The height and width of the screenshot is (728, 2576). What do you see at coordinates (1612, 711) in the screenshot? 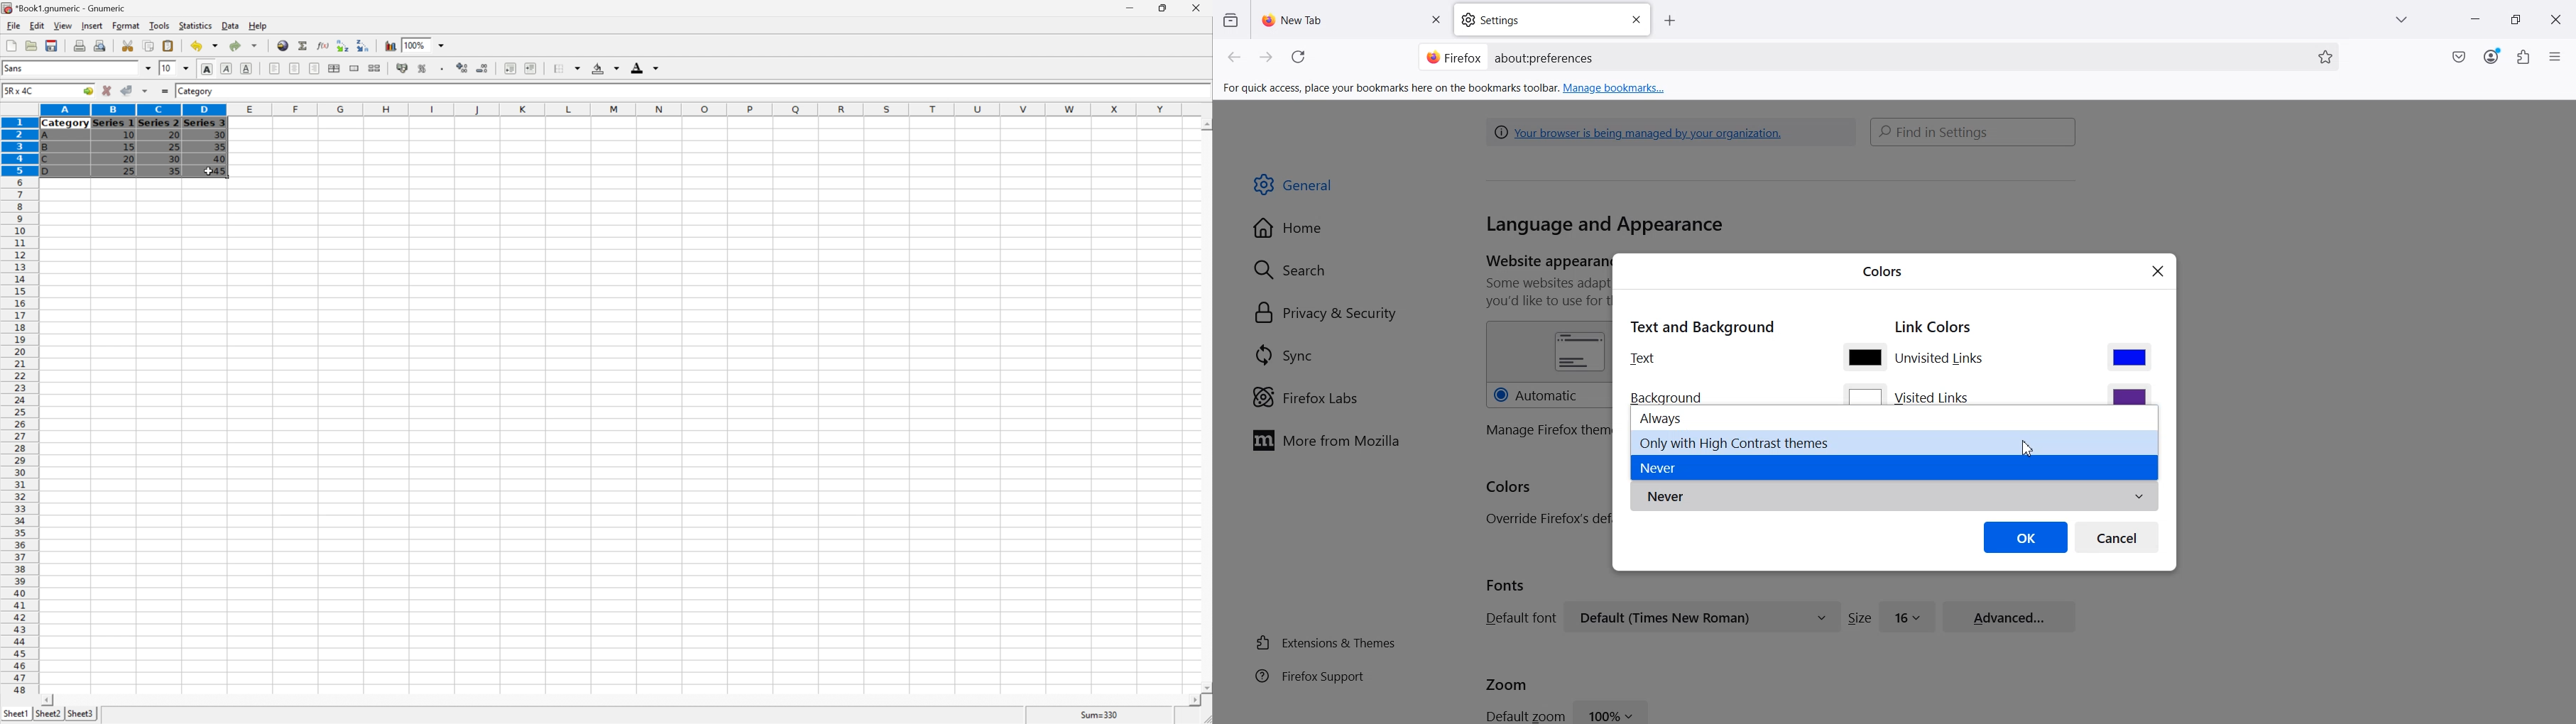
I see `100%` at bounding box center [1612, 711].